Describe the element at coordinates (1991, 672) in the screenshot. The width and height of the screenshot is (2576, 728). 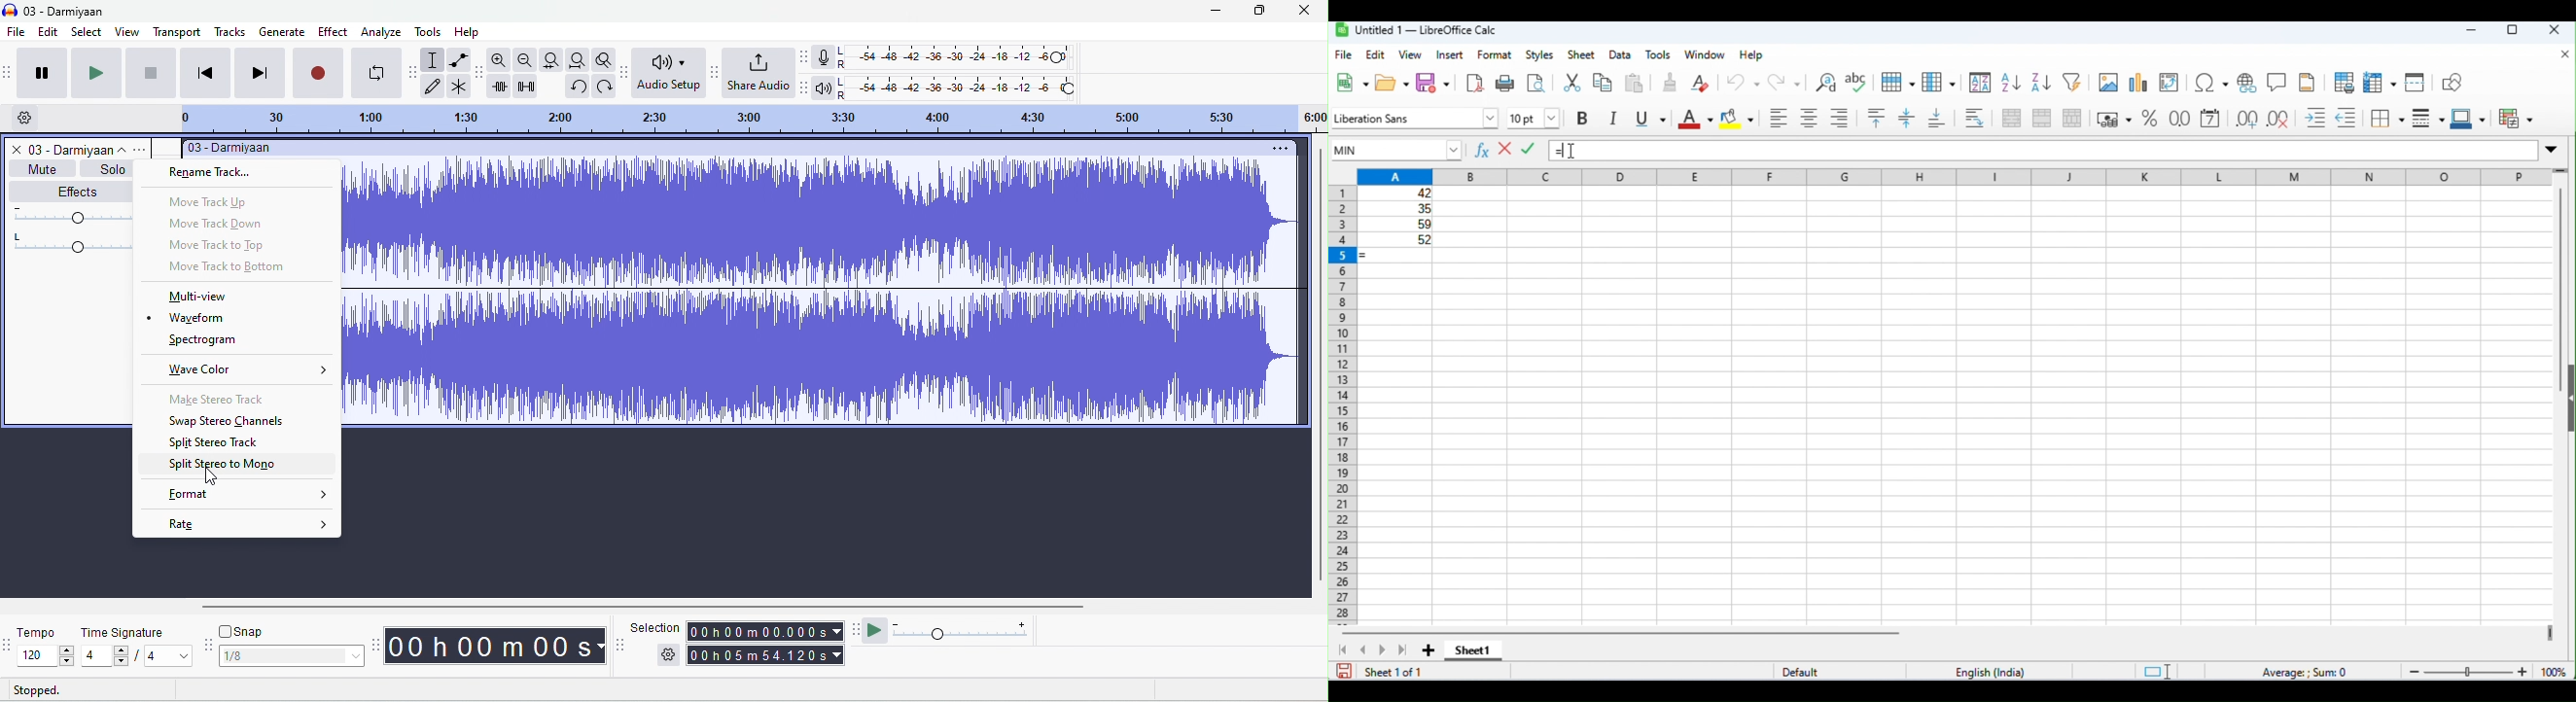
I see `language` at that location.